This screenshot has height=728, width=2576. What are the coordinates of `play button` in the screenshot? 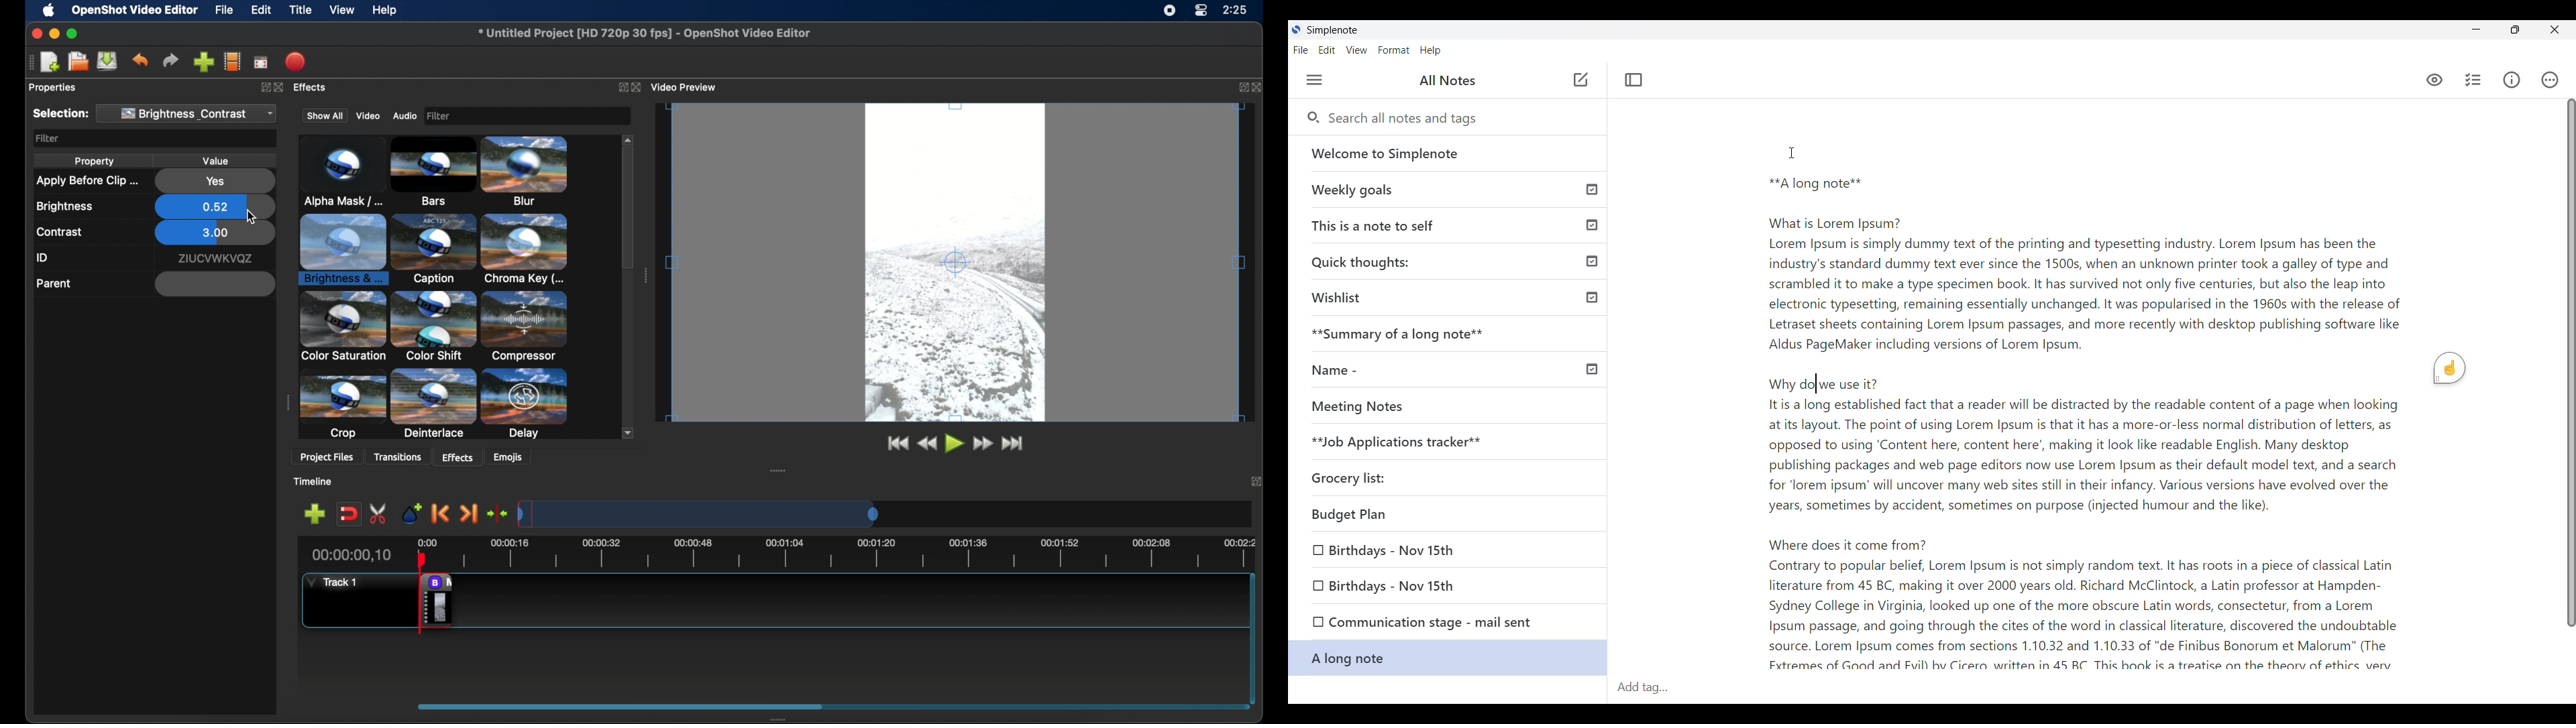 It's located at (953, 444).